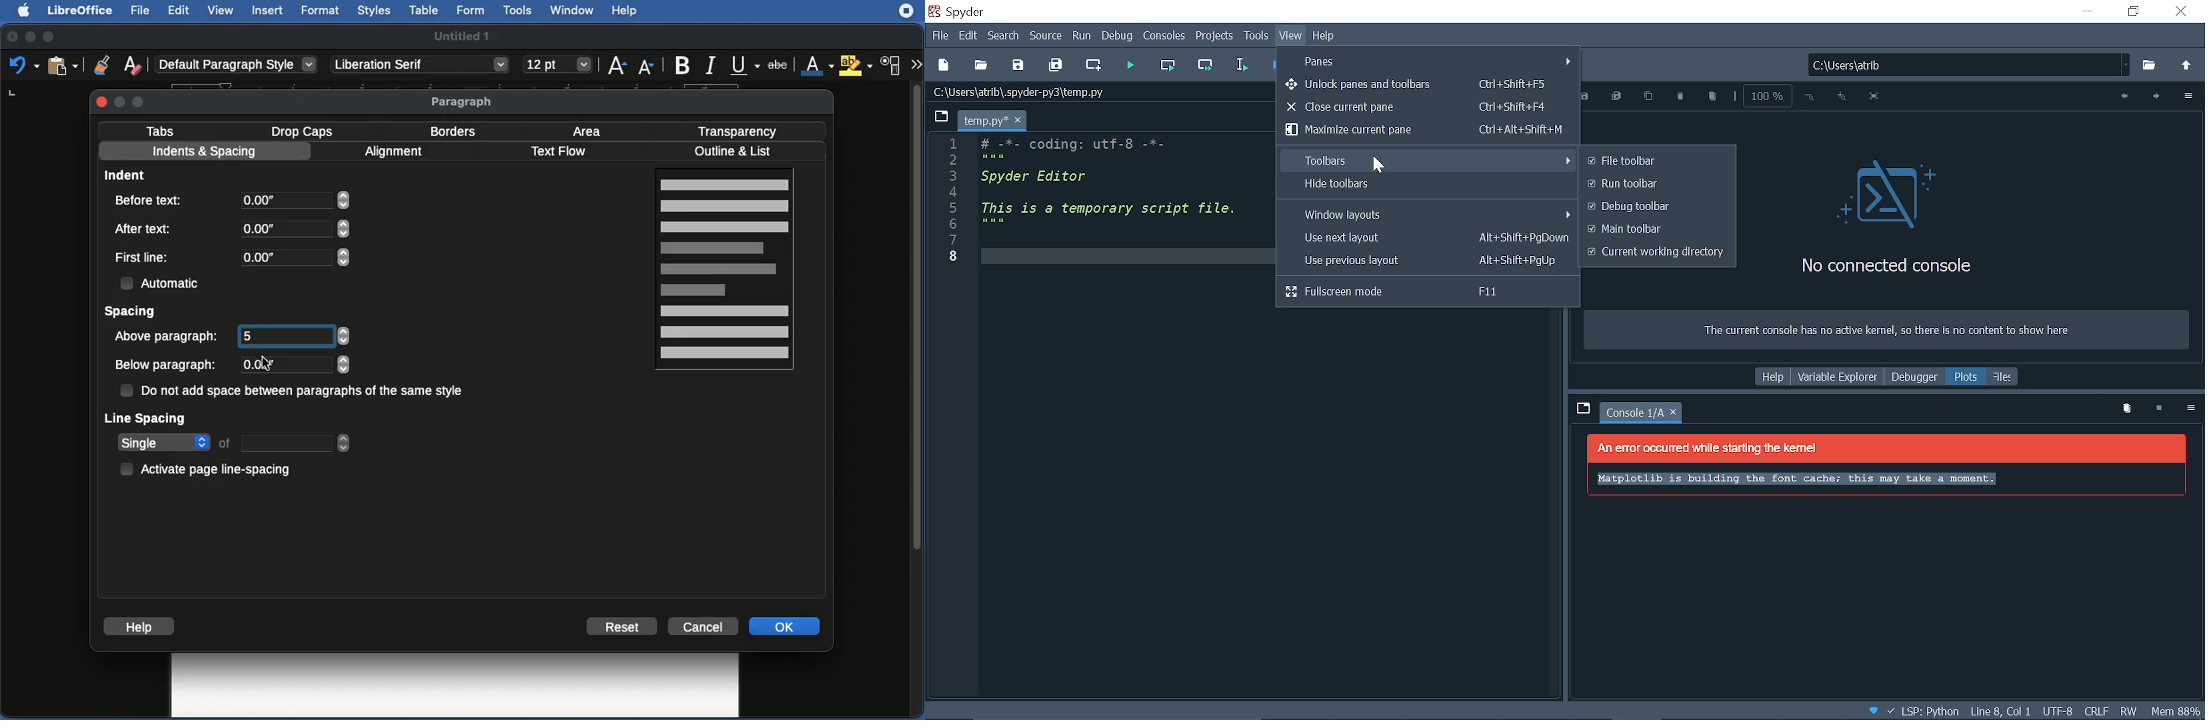 The width and height of the screenshot is (2212, 728). What do you see at coordinates (2004, 376) in the screenshot?
I see `Files` at bounding box center [2004, 376].